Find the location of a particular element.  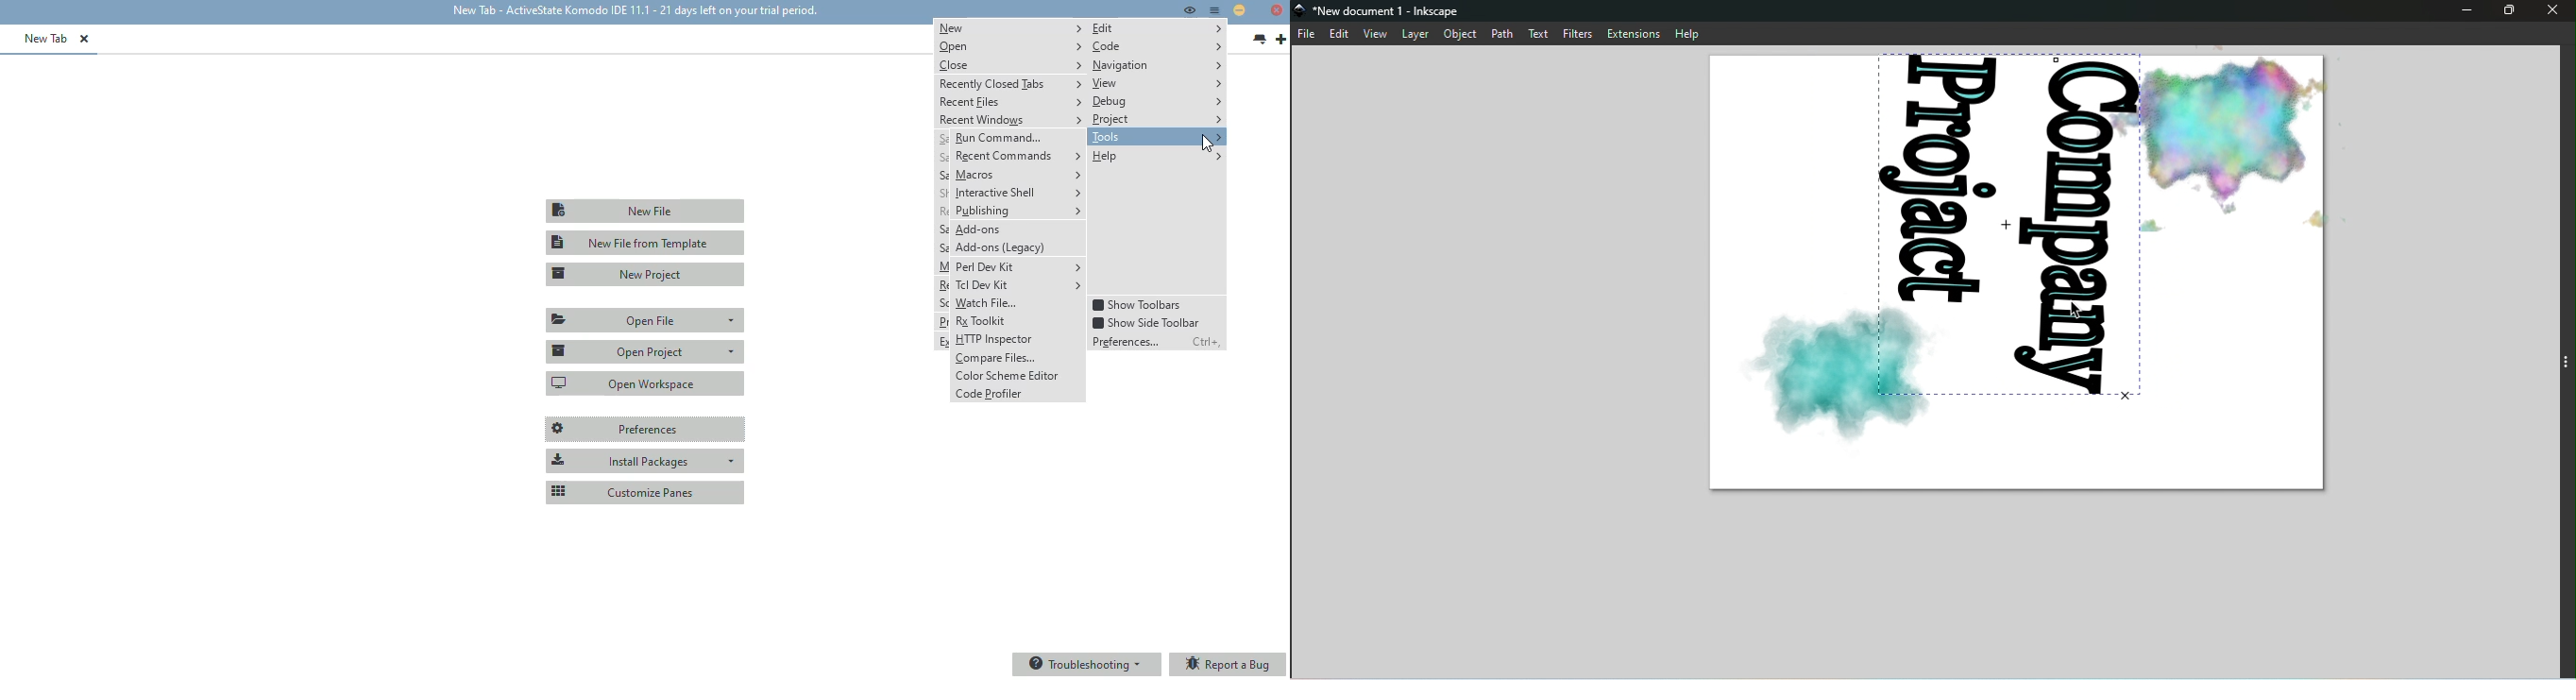

new tab is located at coordinates (1280, 40).